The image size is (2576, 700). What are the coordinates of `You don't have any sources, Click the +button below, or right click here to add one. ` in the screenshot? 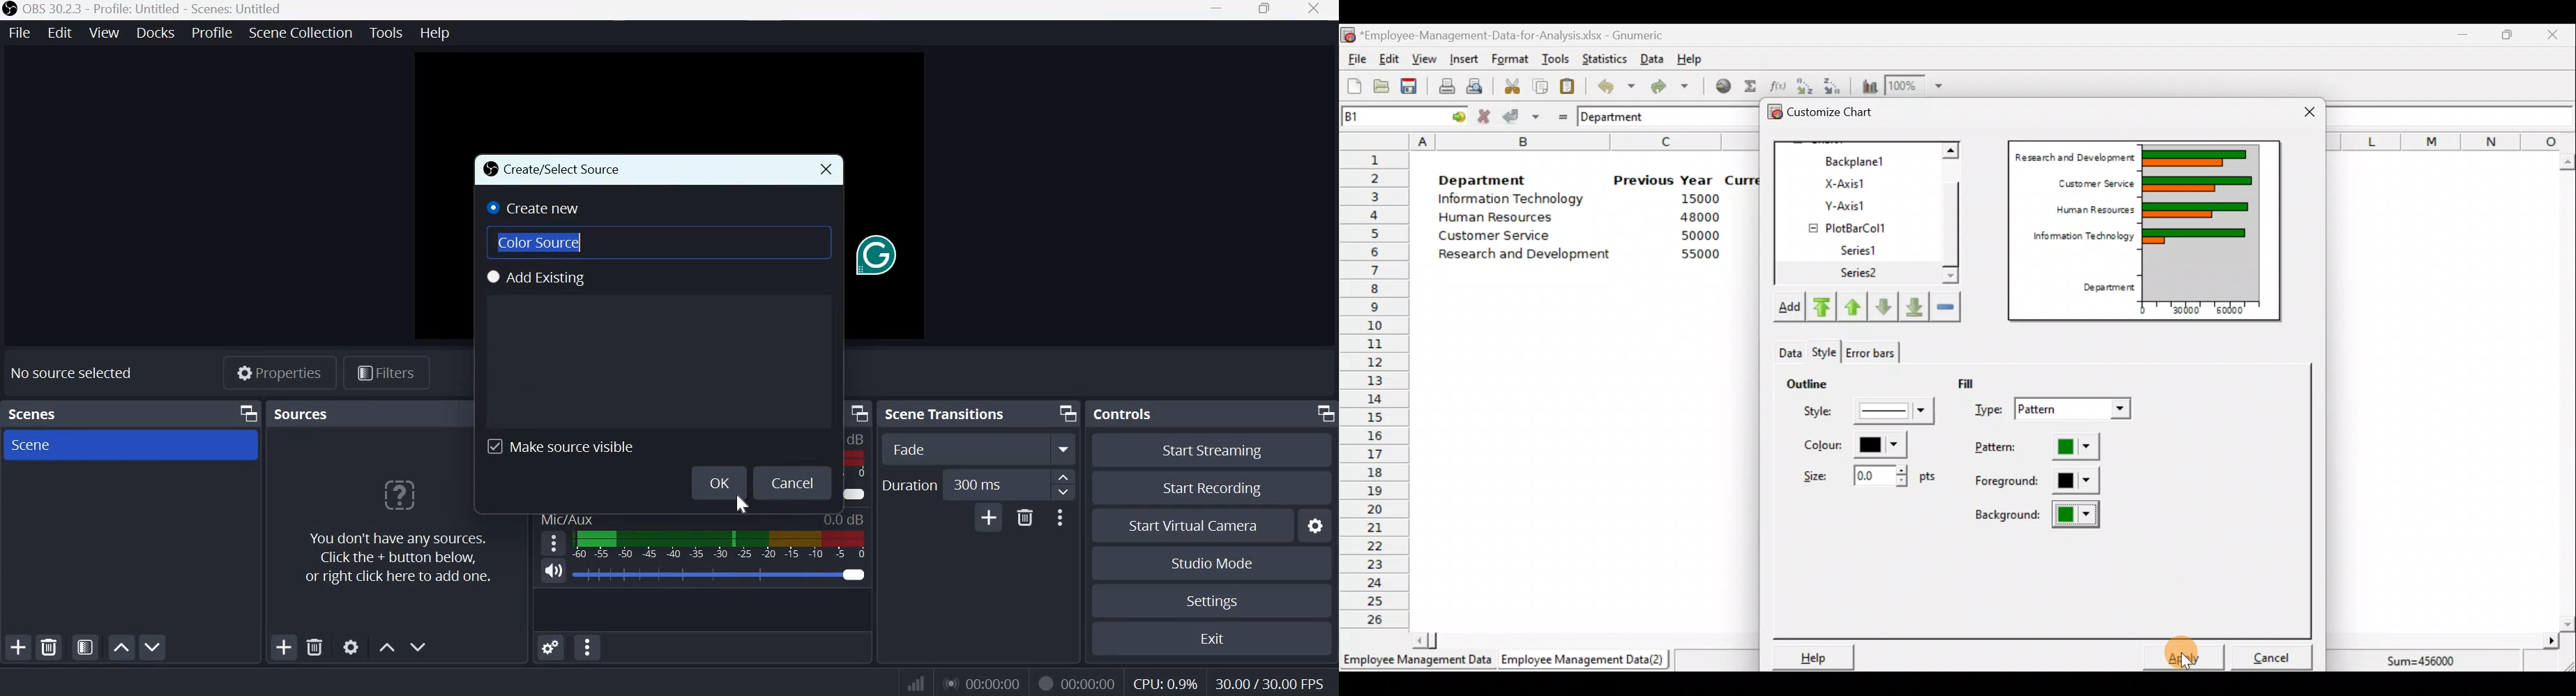 It's located at (394, 533).